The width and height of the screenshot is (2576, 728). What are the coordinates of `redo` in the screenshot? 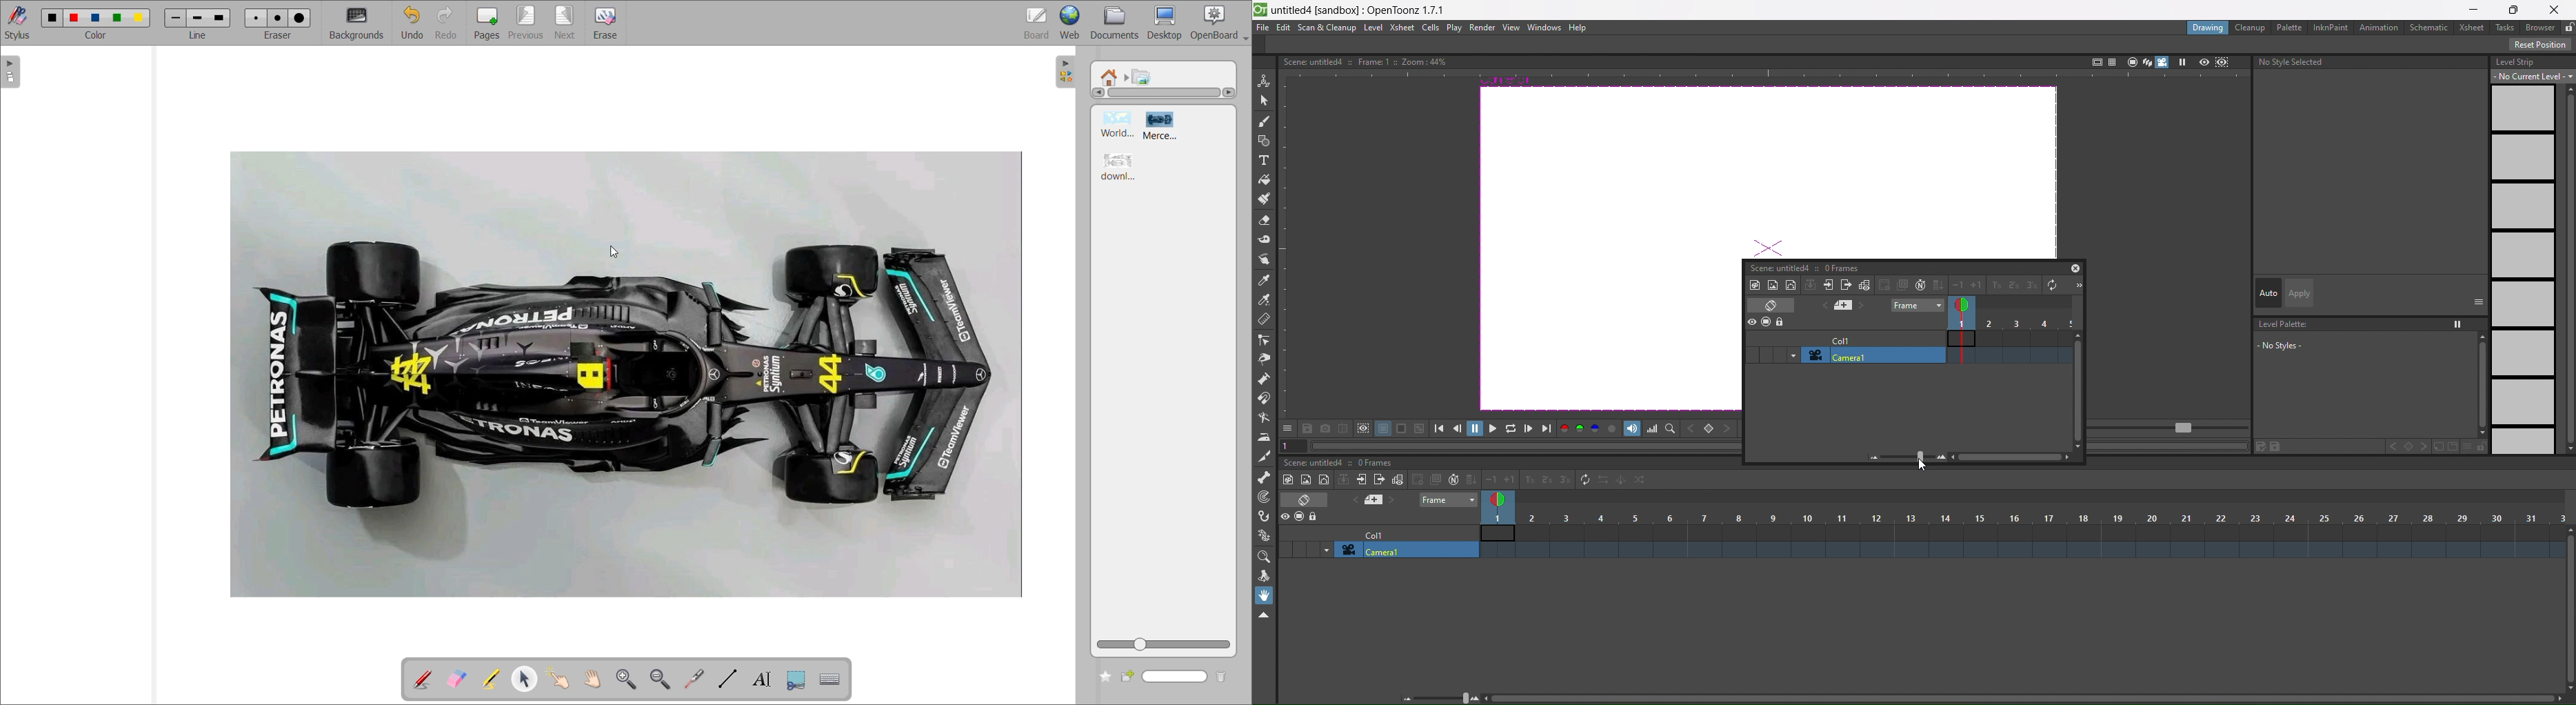 It's located at (446, 22).